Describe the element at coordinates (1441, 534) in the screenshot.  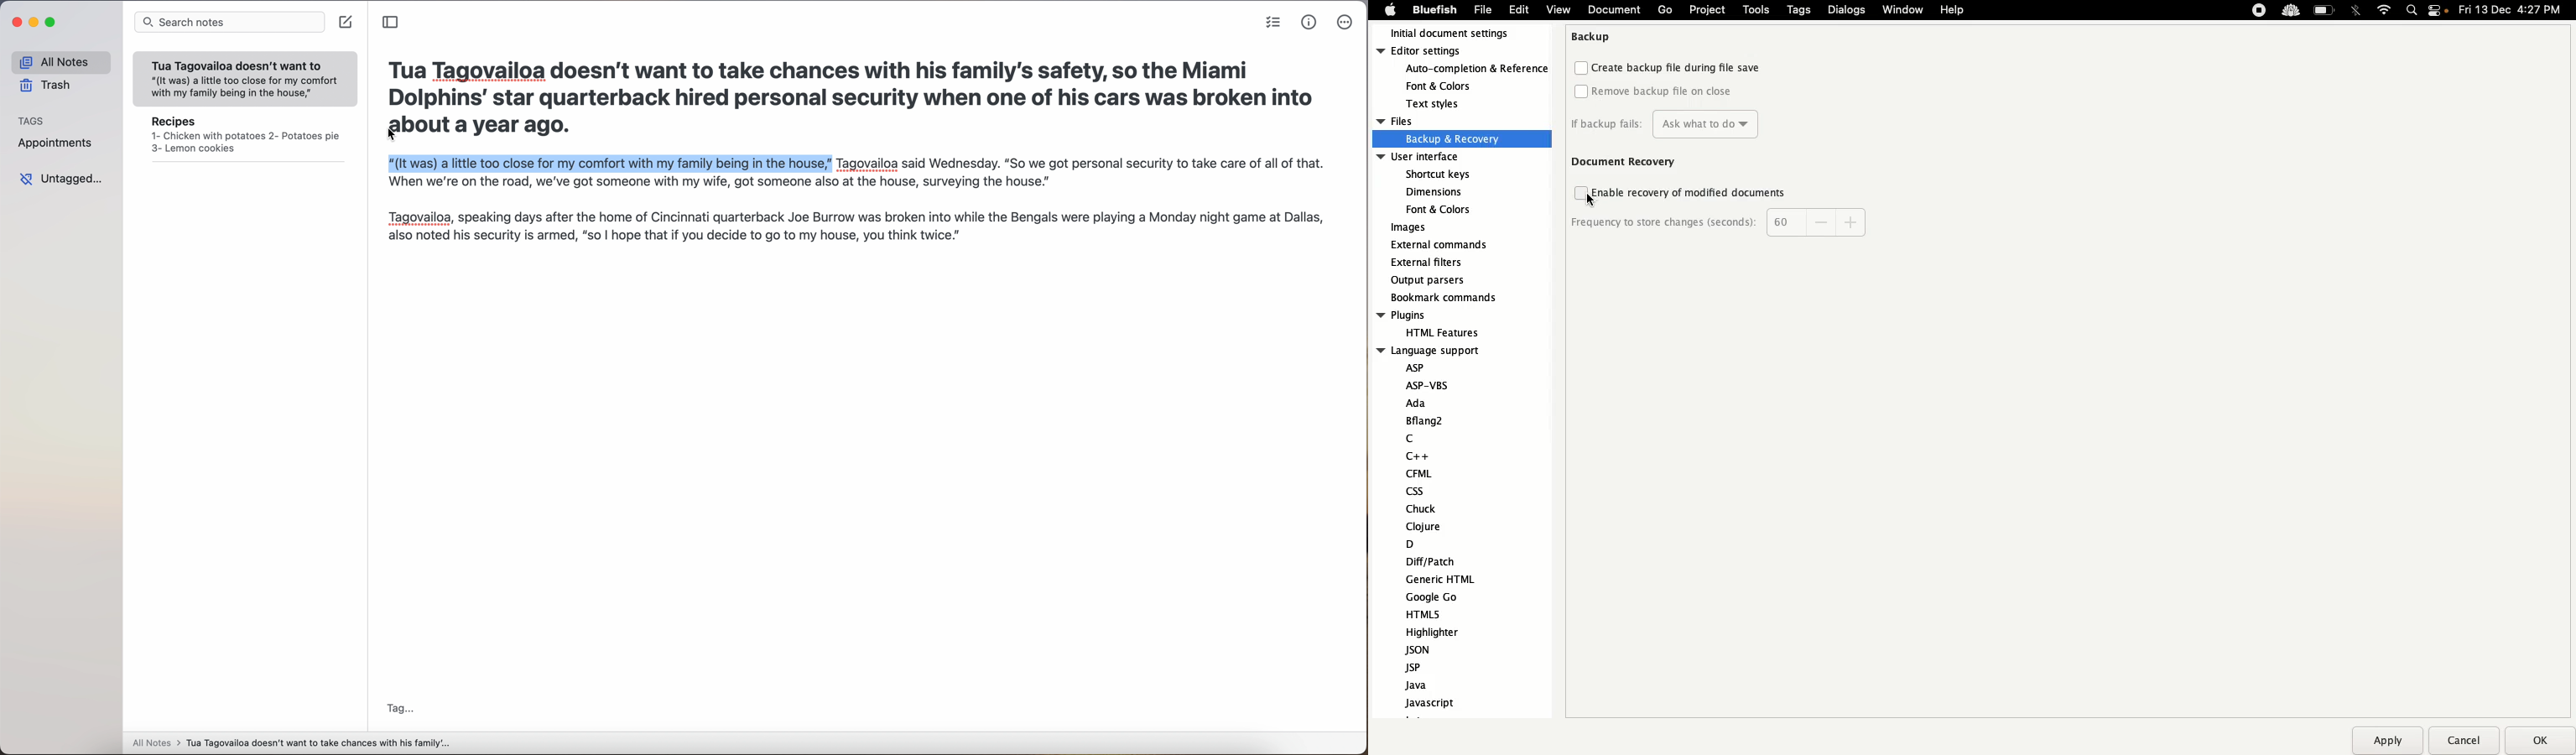
I see `Language support` at that location.